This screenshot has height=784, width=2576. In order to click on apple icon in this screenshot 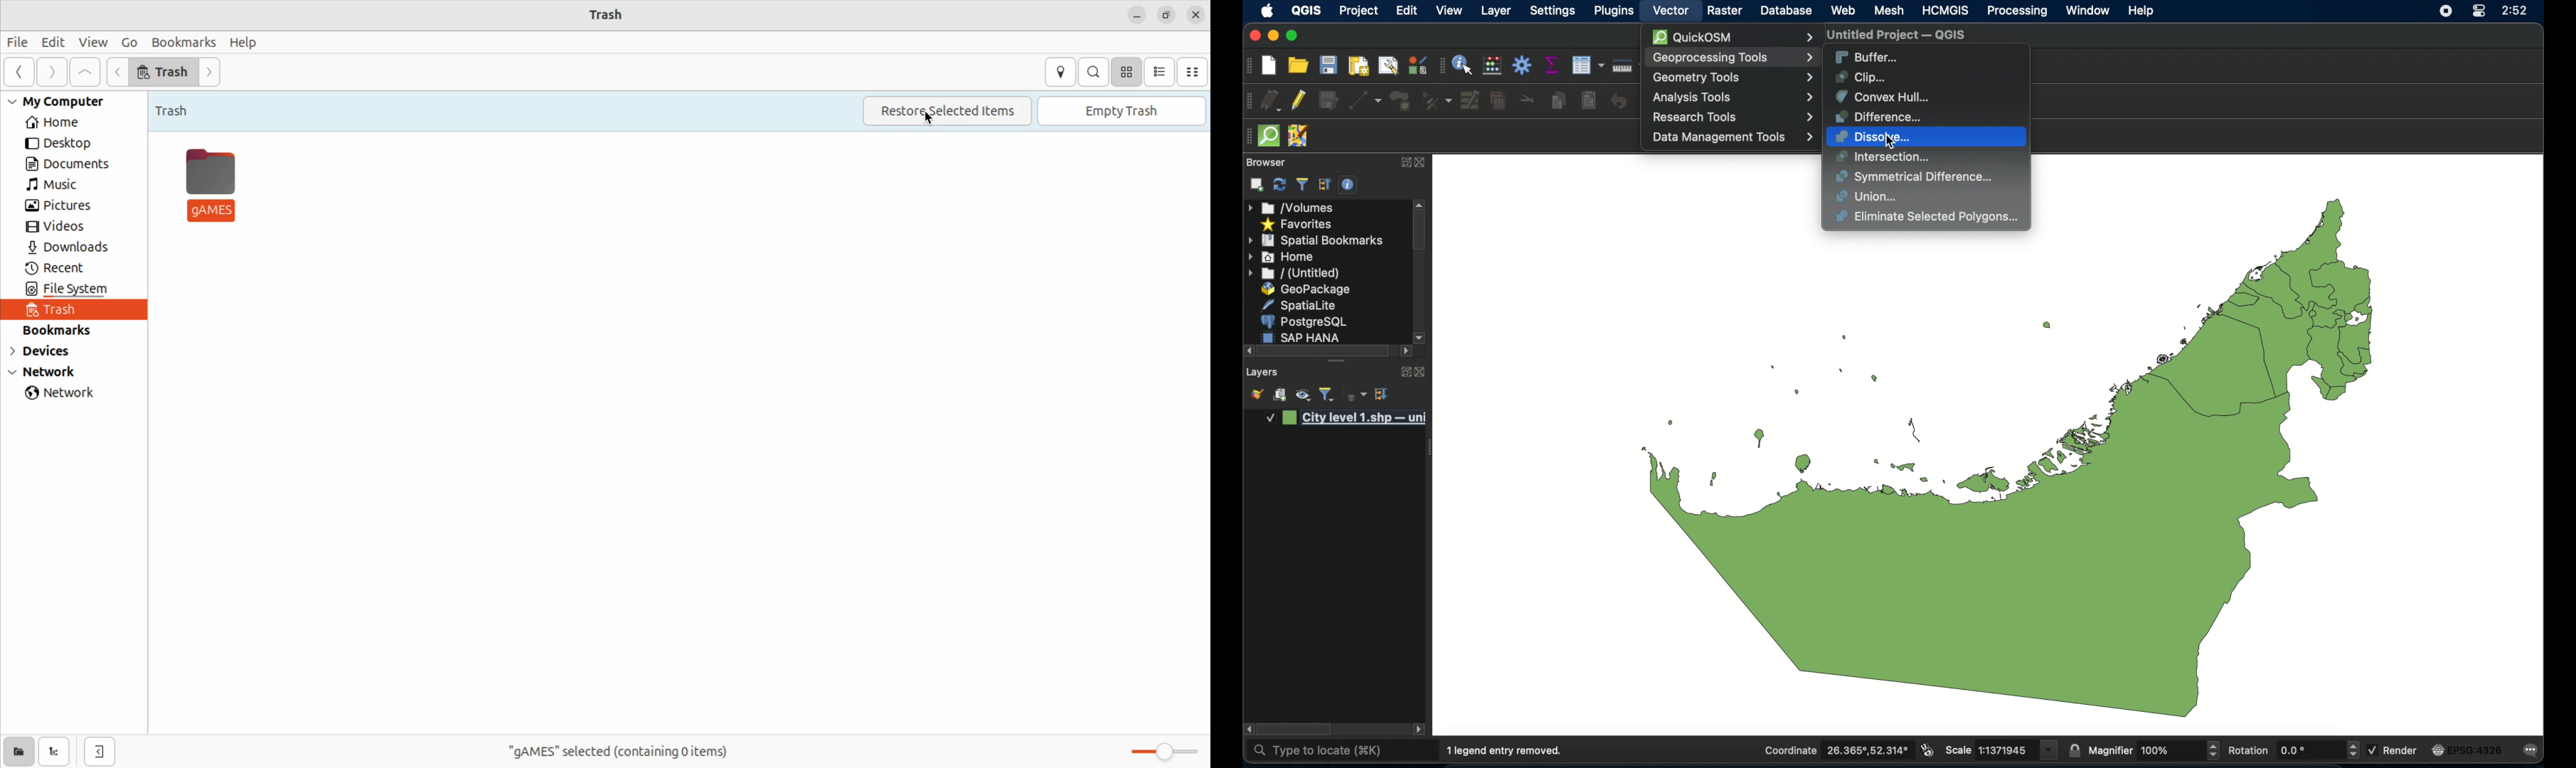, I will do `click(1268, 11)`.